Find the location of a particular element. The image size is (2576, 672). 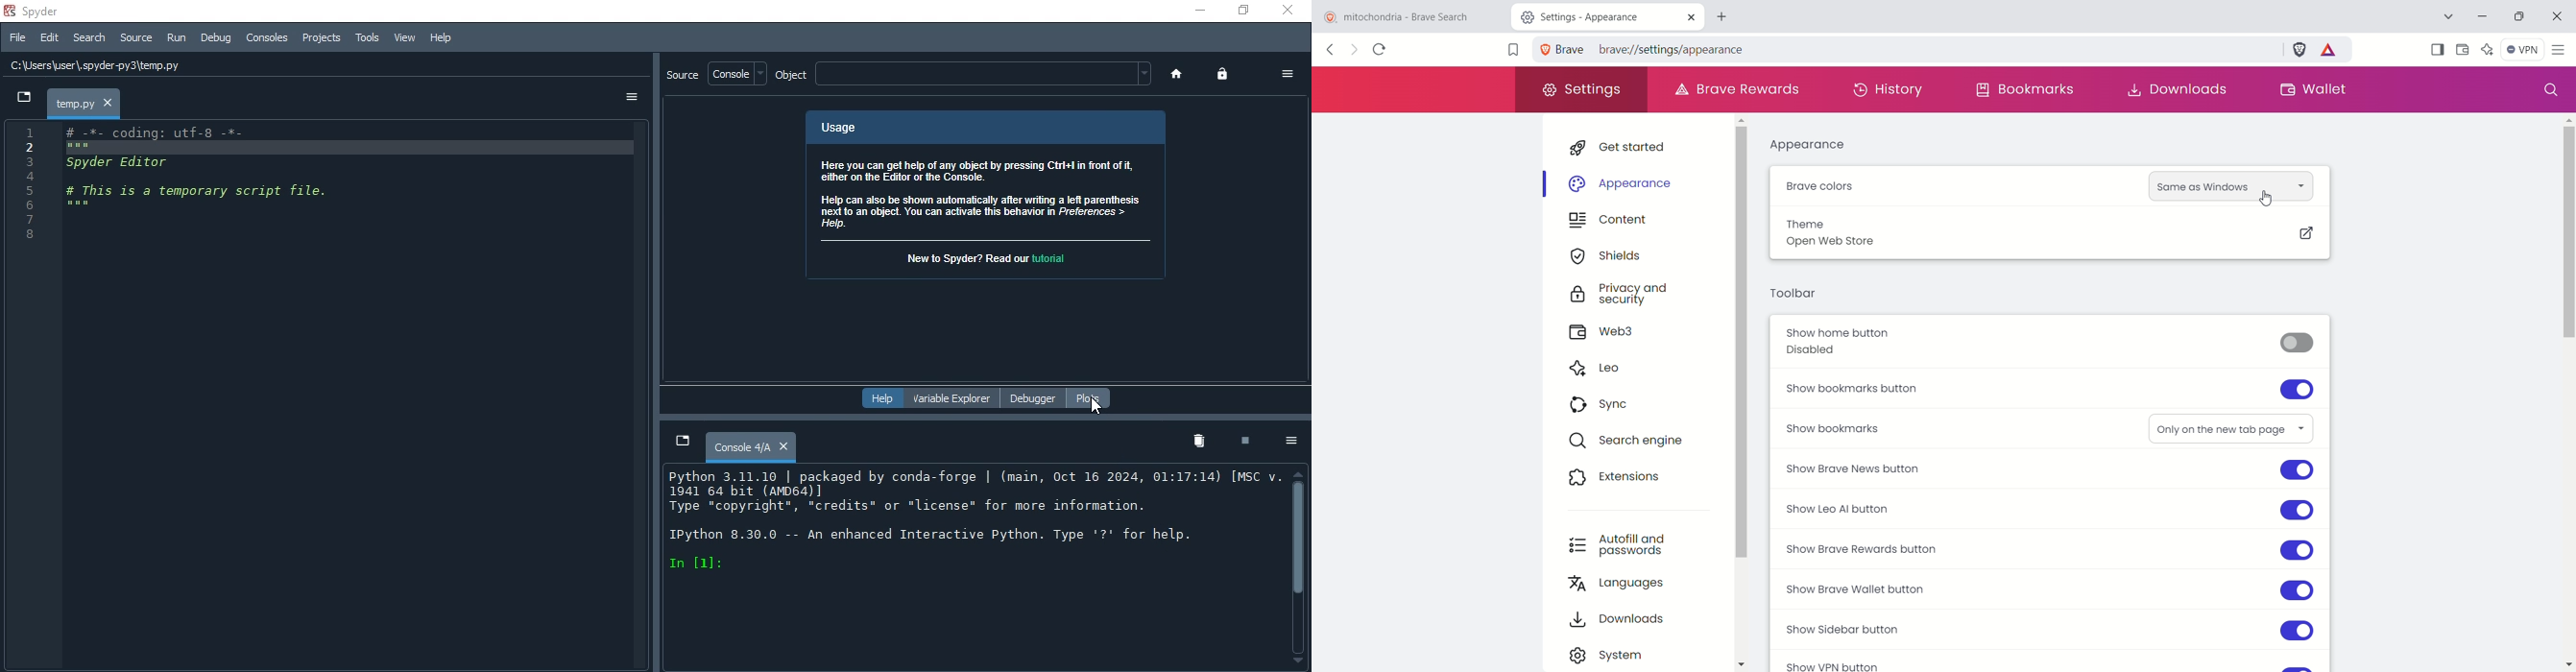

temp.py is located at coordinates (85, 103).